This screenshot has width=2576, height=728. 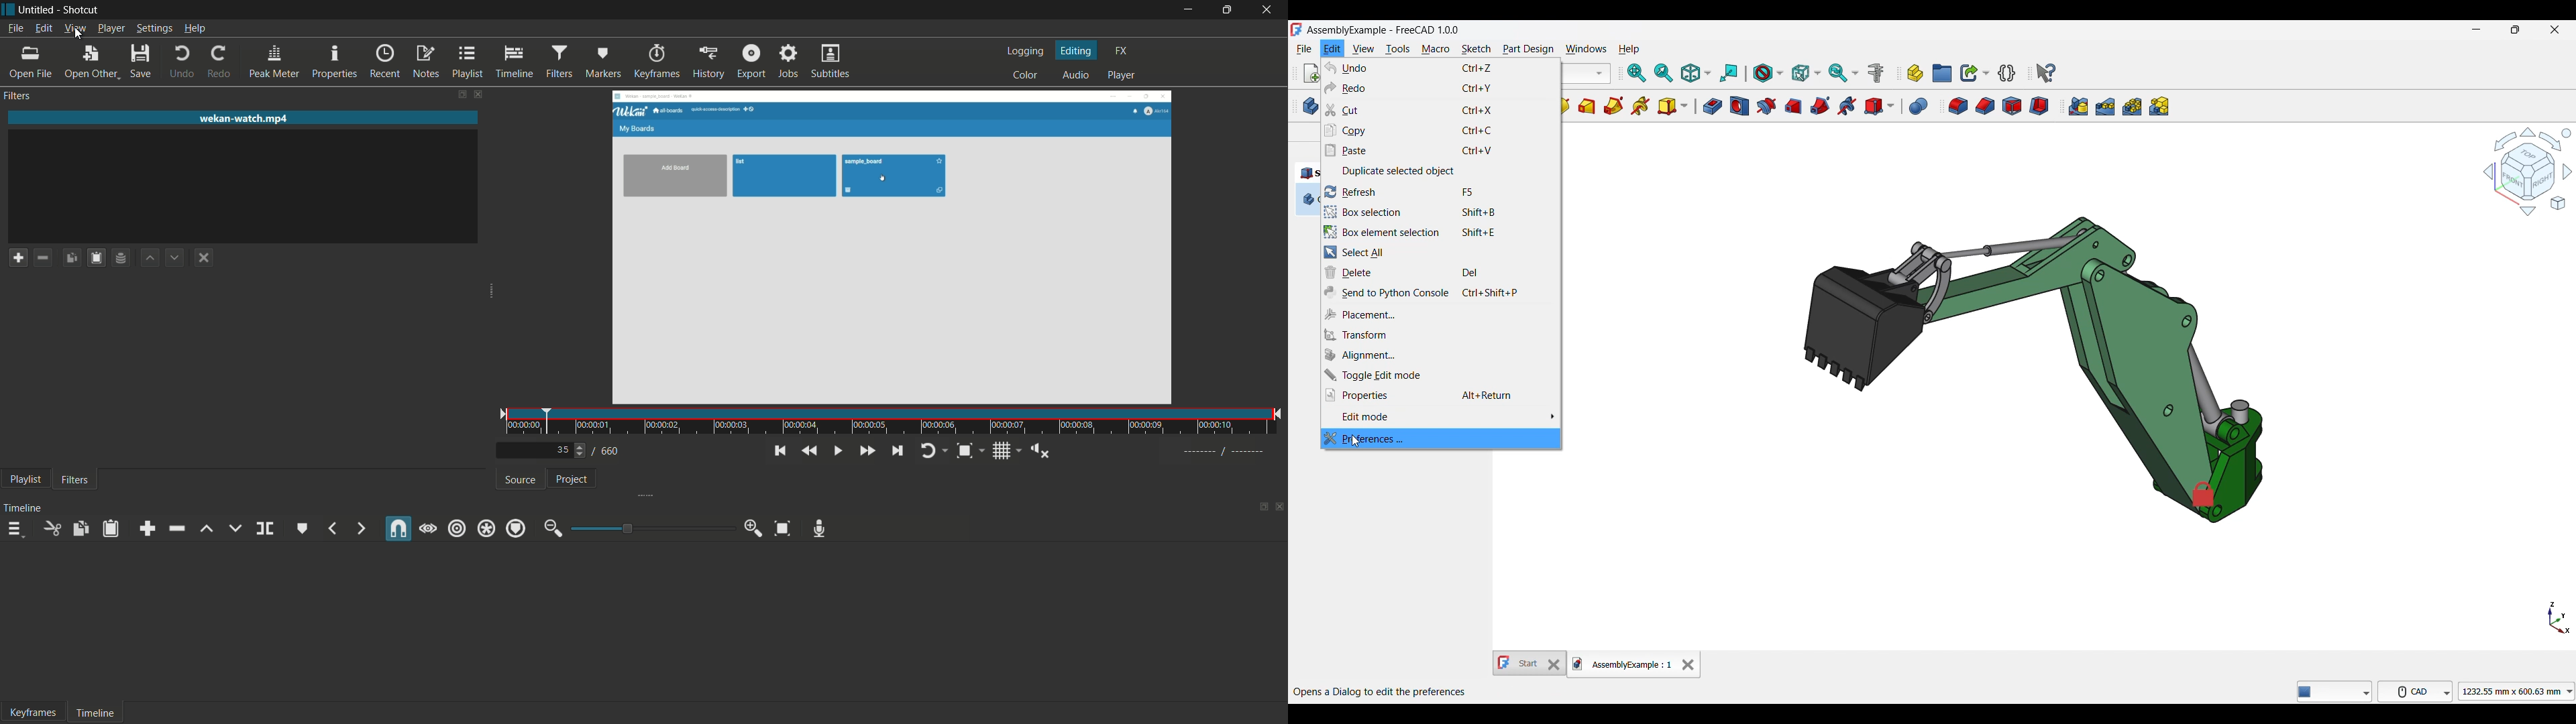 What do you see at coordinates (25, 508) in the screenshot?
I see `timeline` at bounding box center [25, 508].